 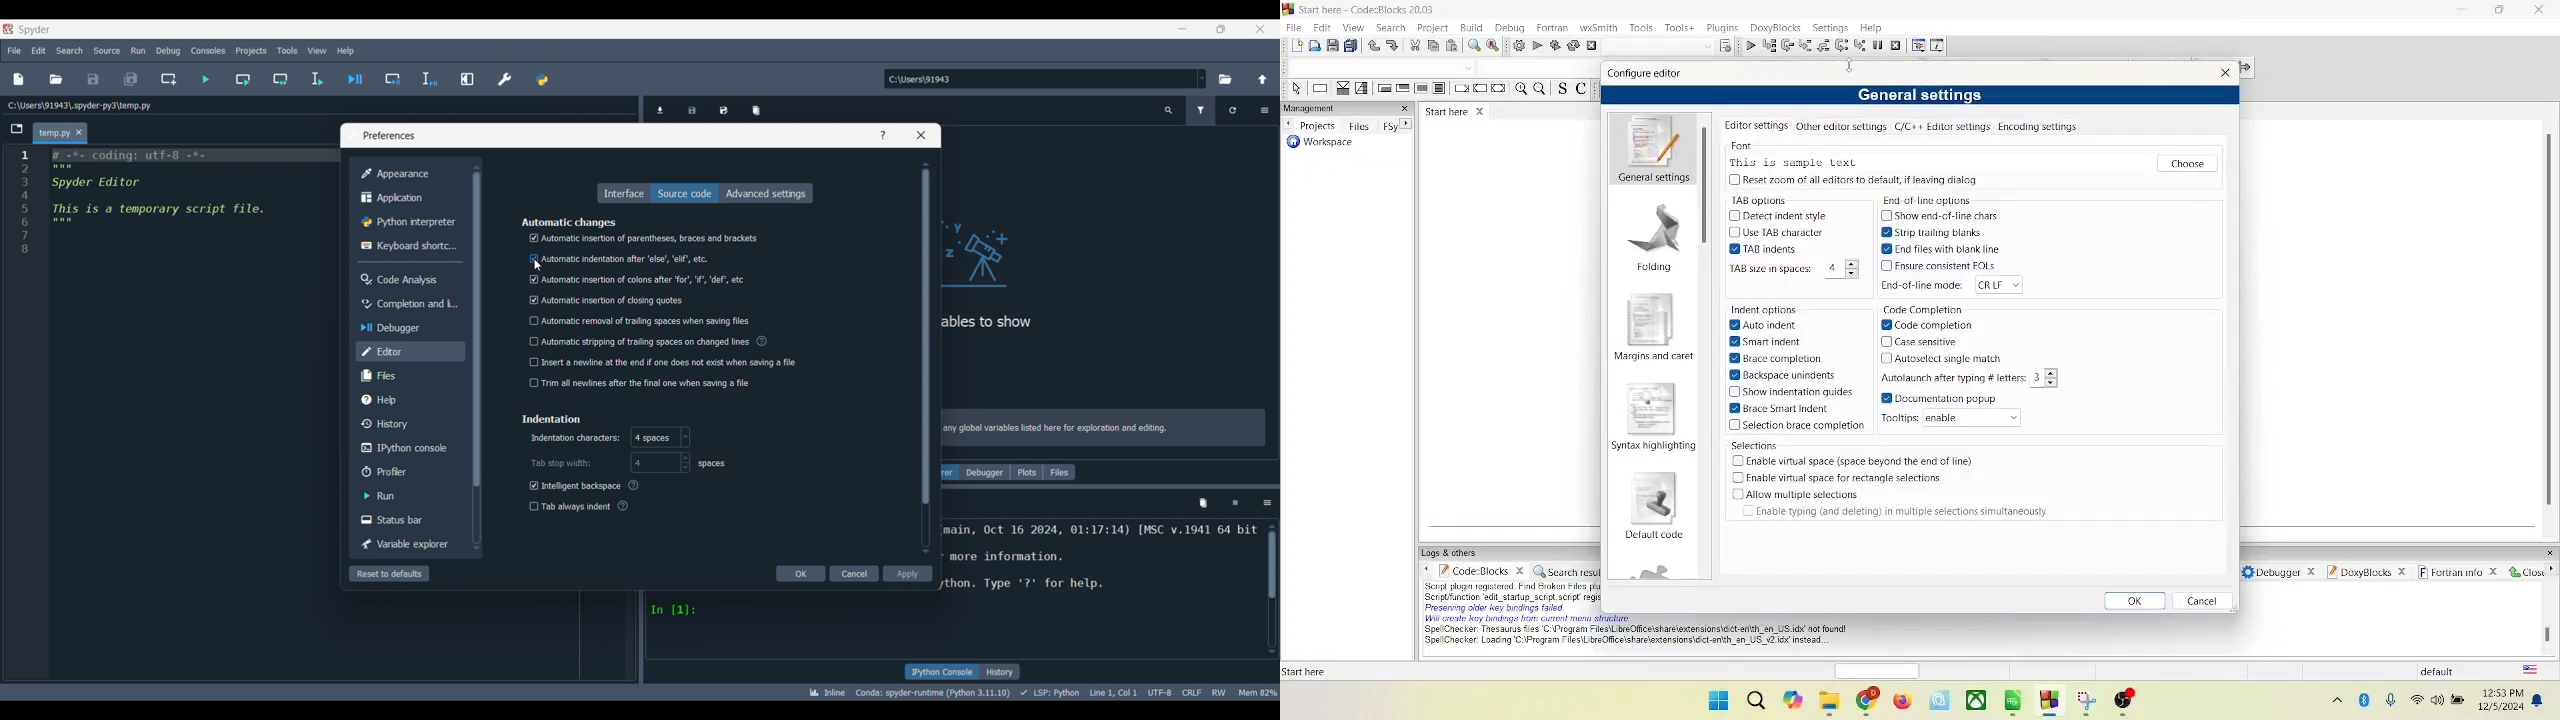 I want to click on copilot, so click(x=1794, y=702).